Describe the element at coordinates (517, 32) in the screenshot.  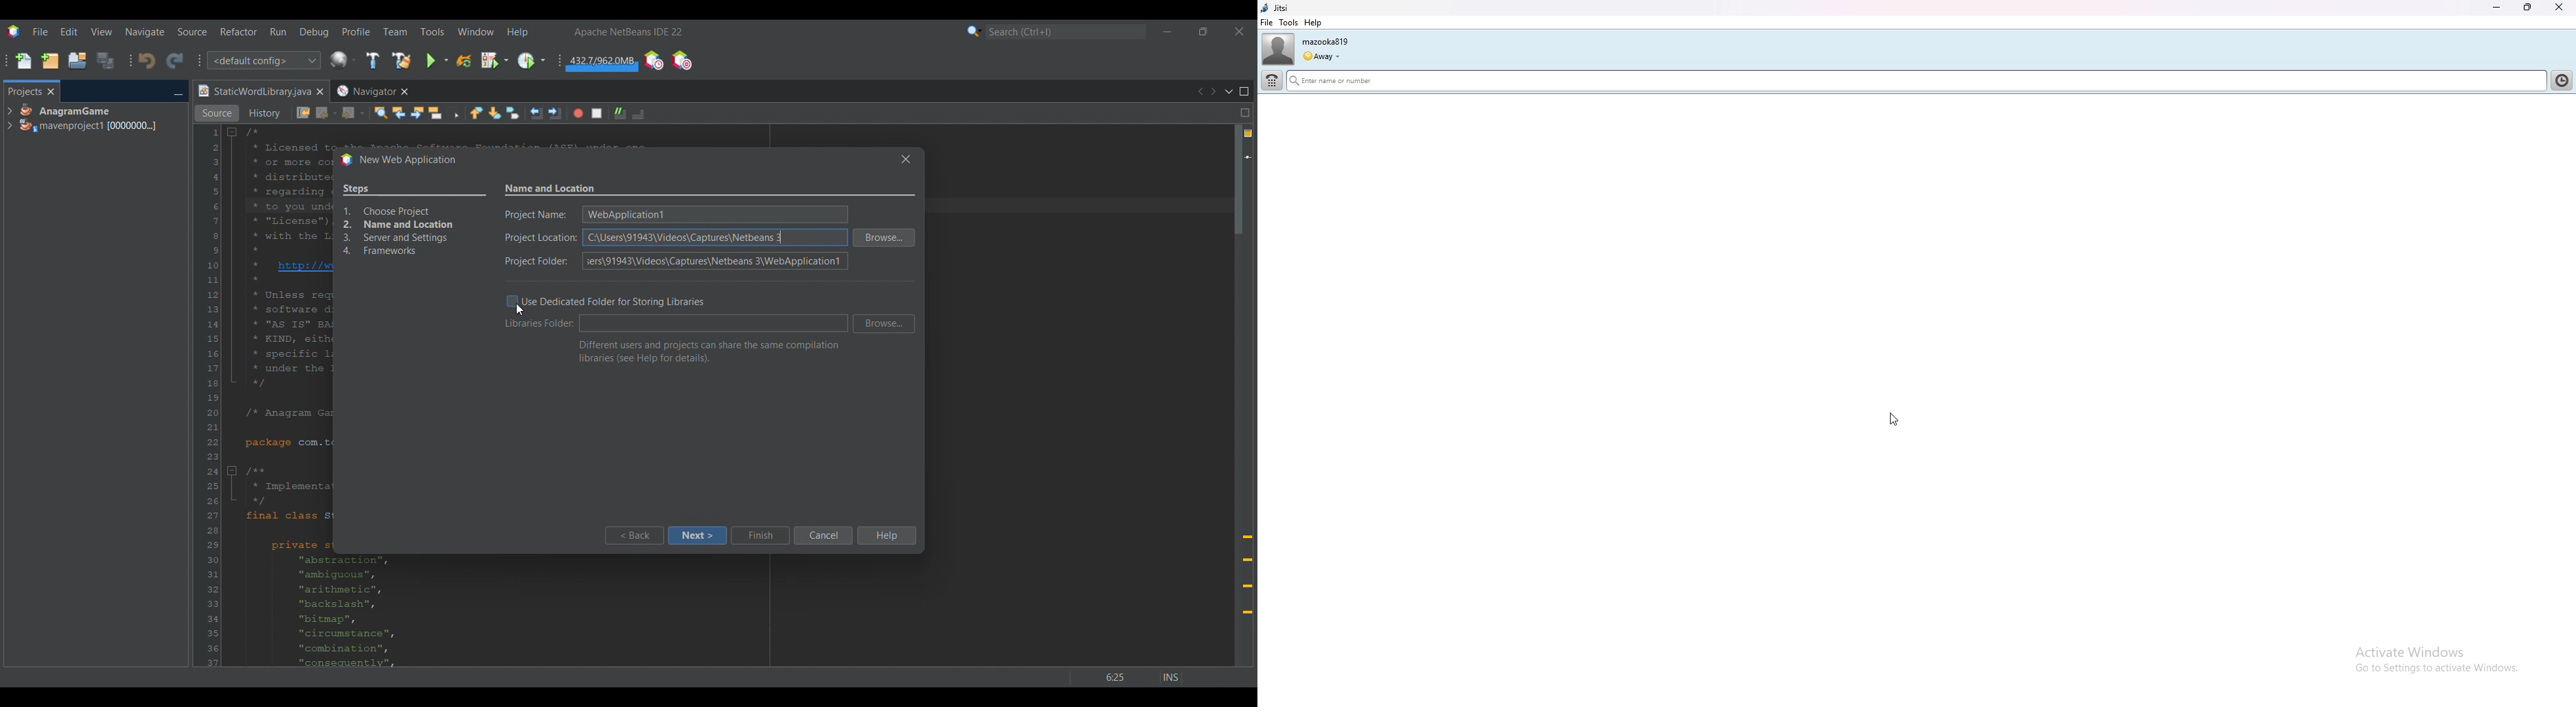
I see `Help menu` at that location.